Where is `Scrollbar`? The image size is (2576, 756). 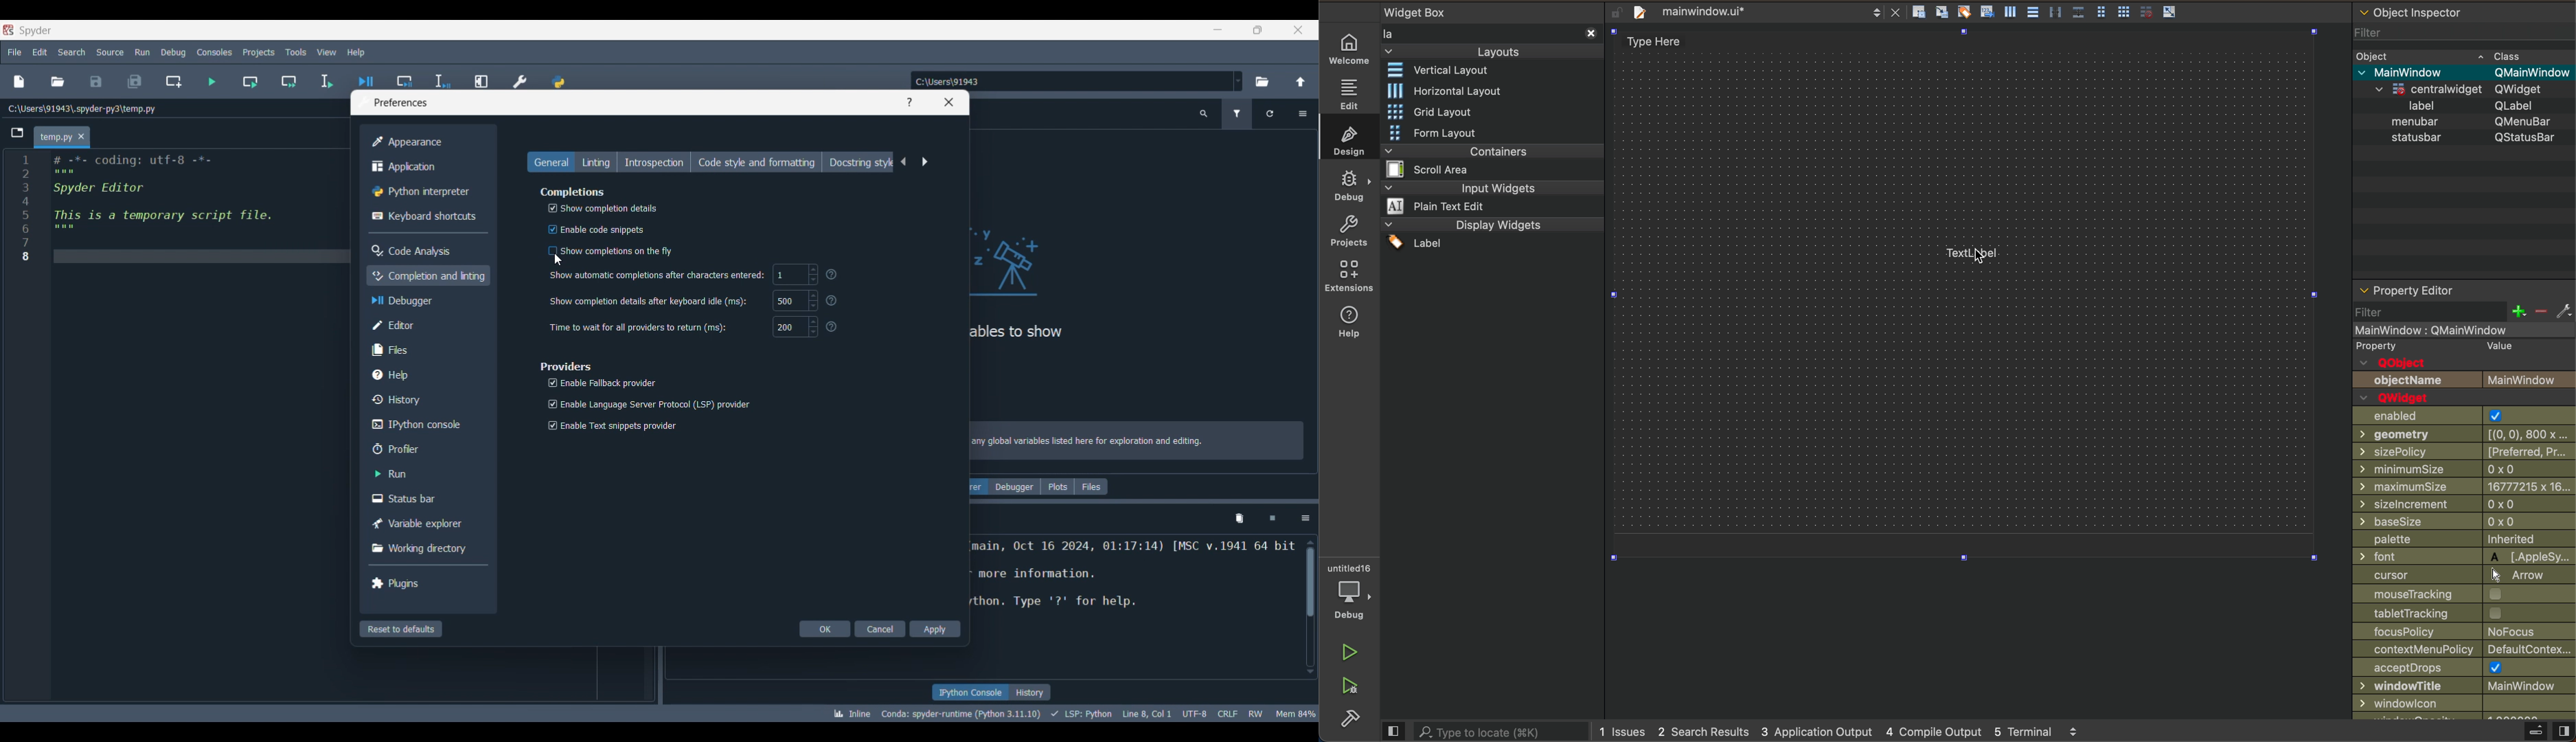
Scrollbar is located at coordinates (1310, 589).